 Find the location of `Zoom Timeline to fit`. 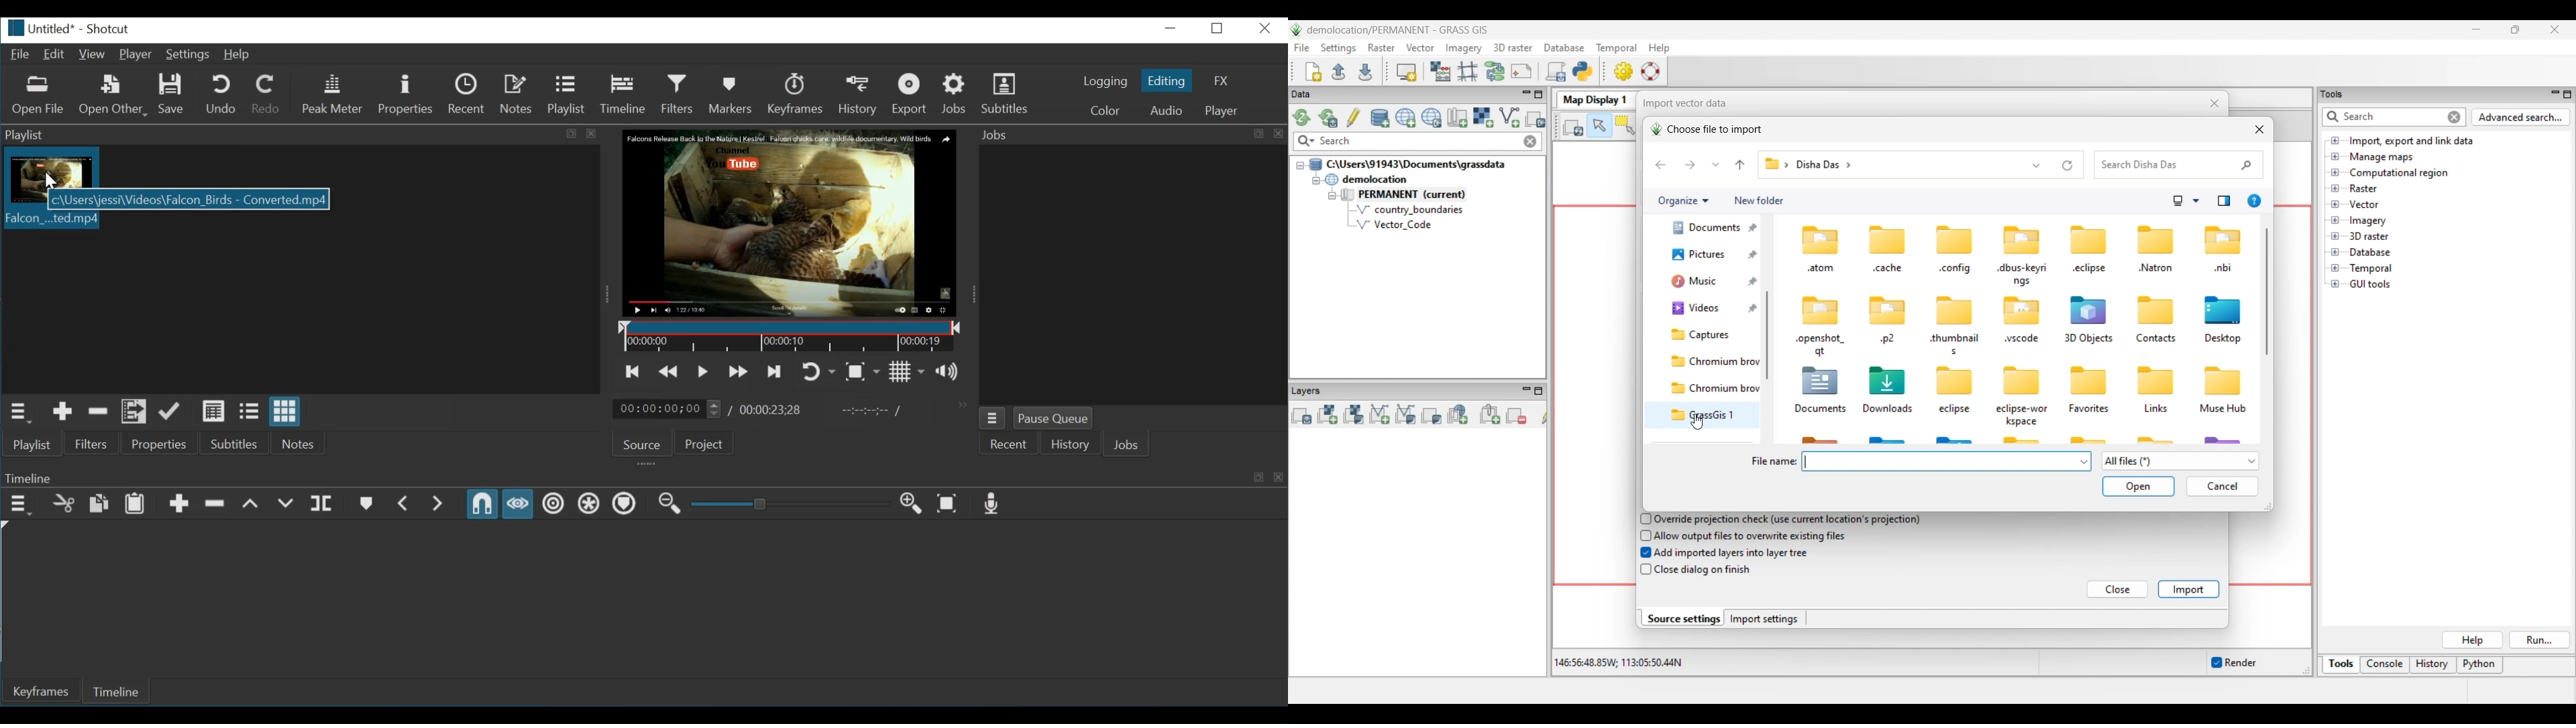

Zoom Timeline to fit is located at coordinates (947, 503).